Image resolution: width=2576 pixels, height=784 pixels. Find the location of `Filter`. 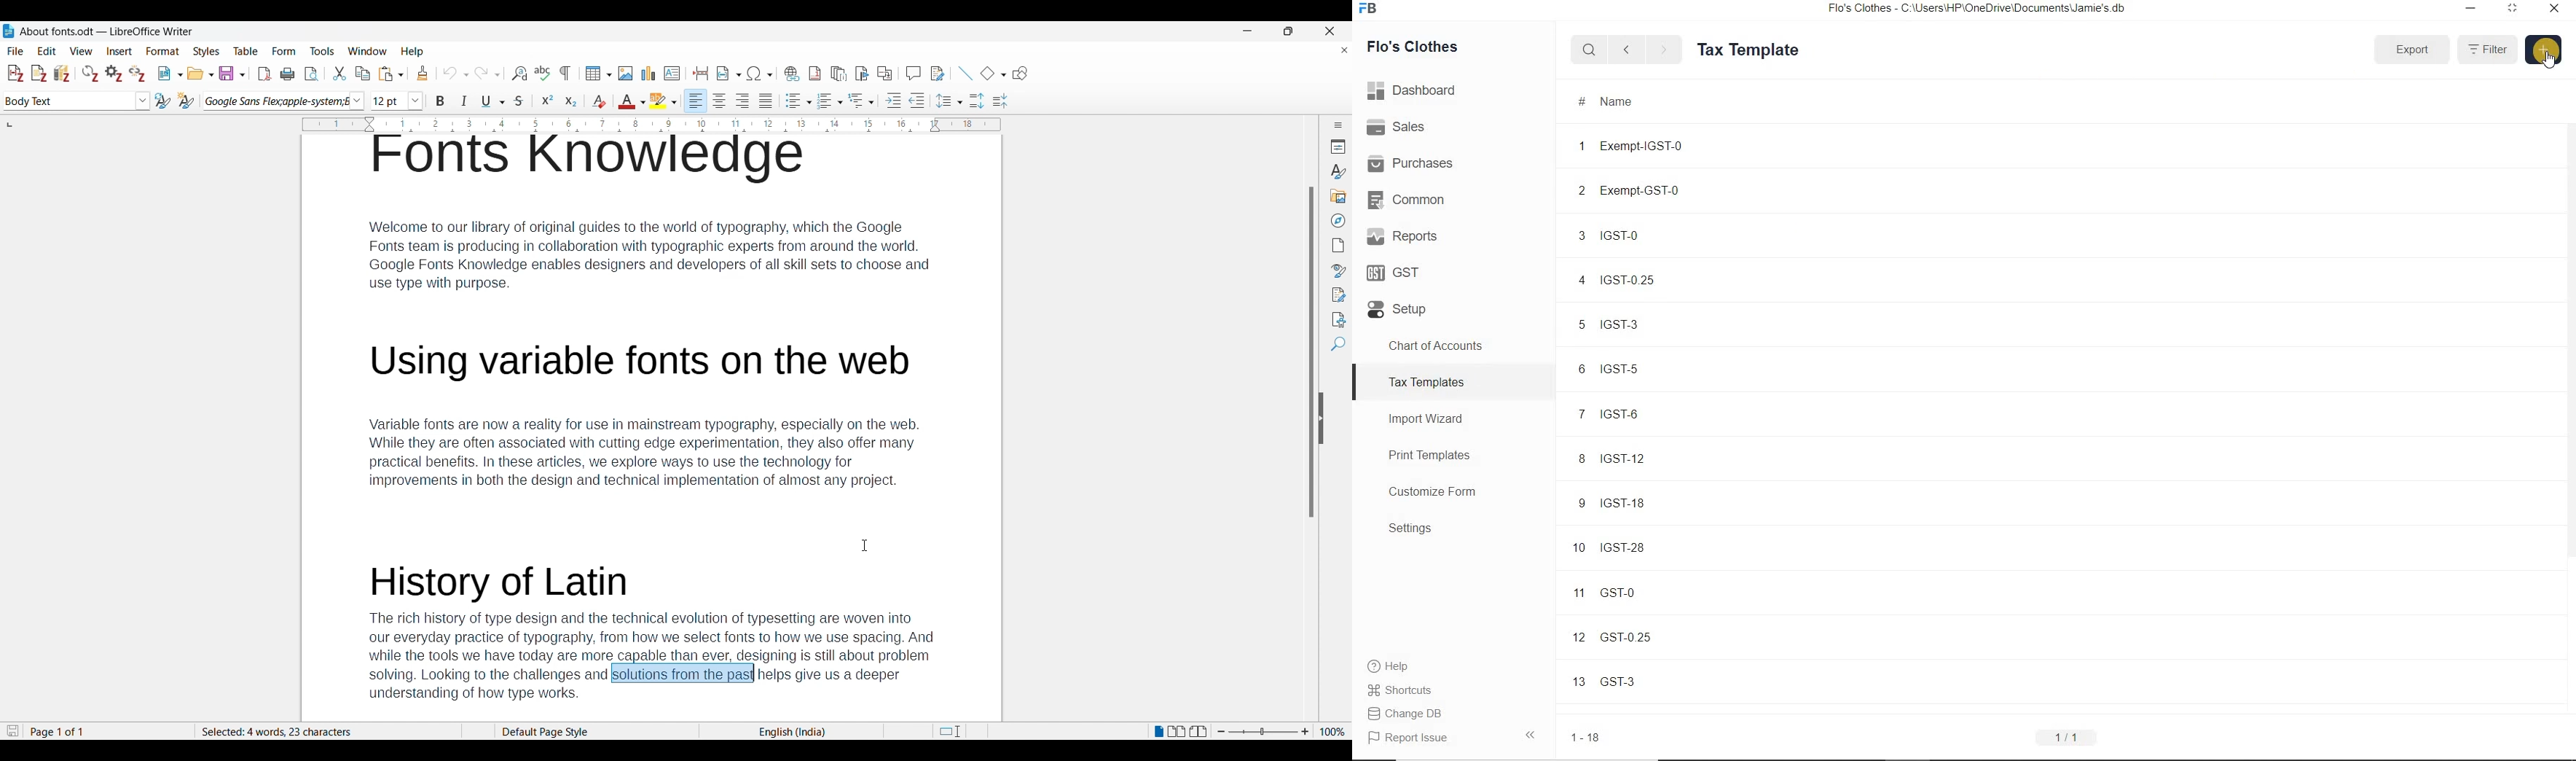

Filter is located at coordinates (2486, 50).